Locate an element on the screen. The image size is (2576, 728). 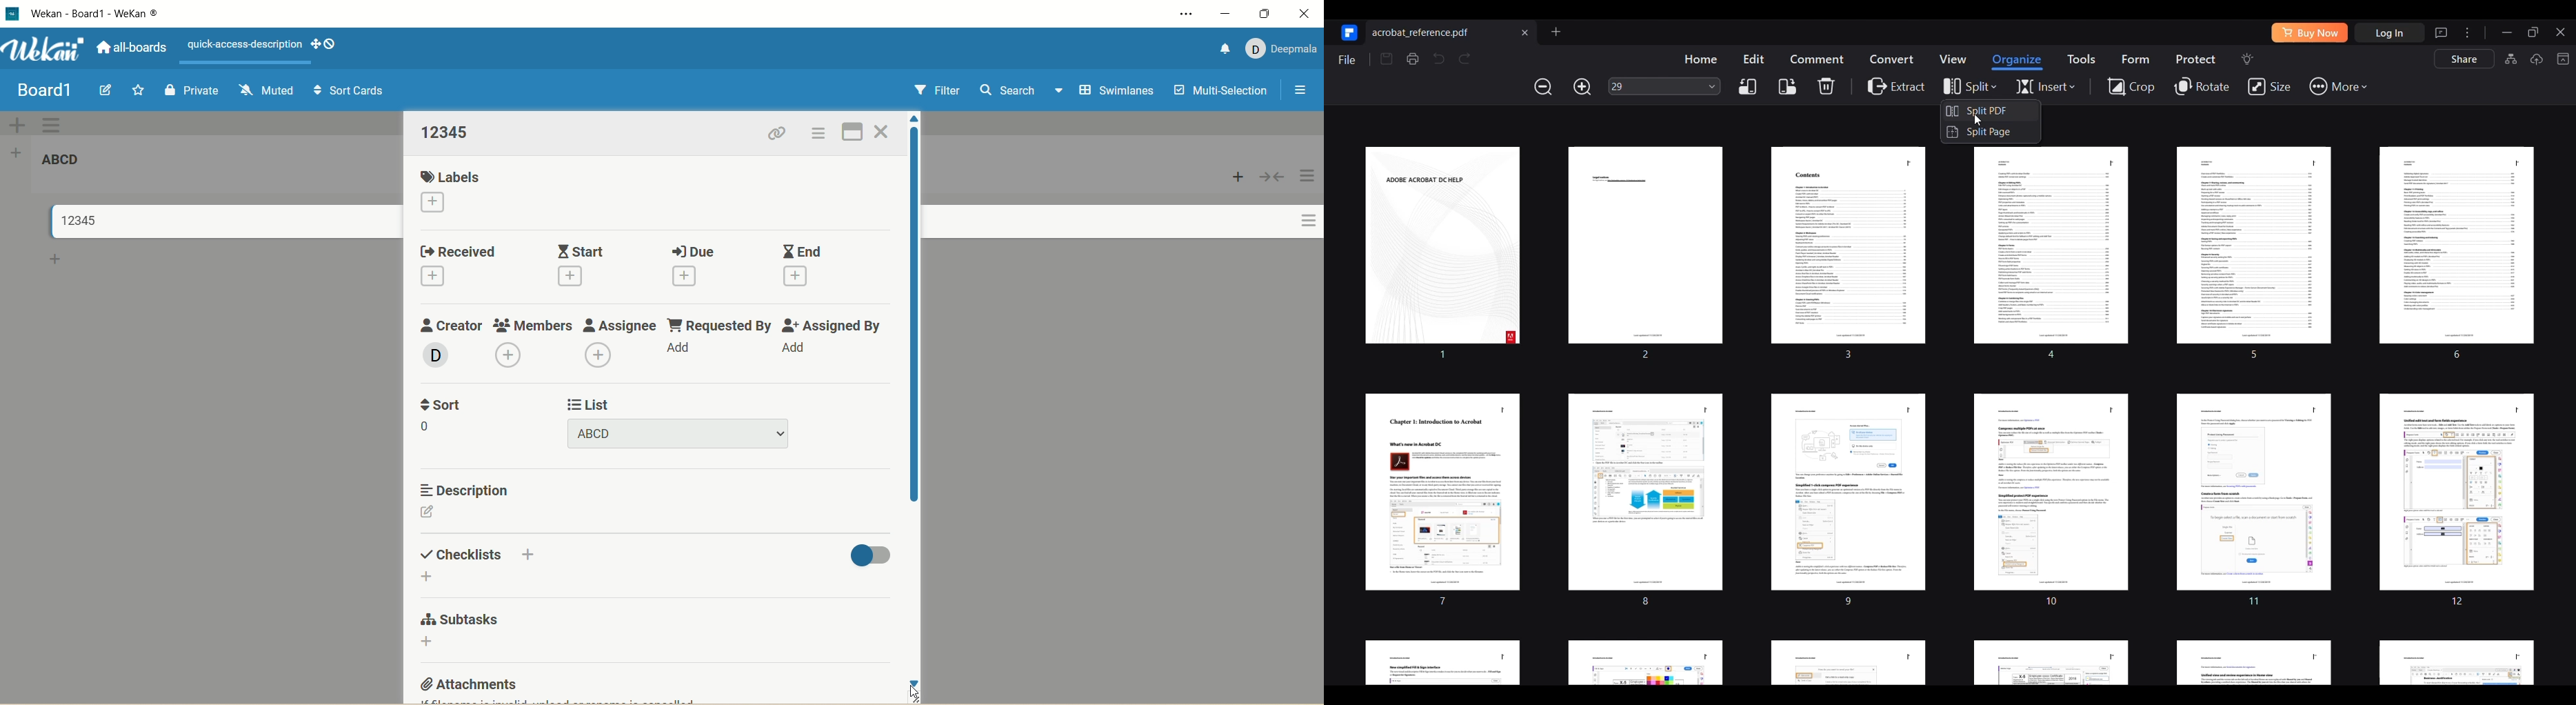
add is located at coordinates (682, 350).